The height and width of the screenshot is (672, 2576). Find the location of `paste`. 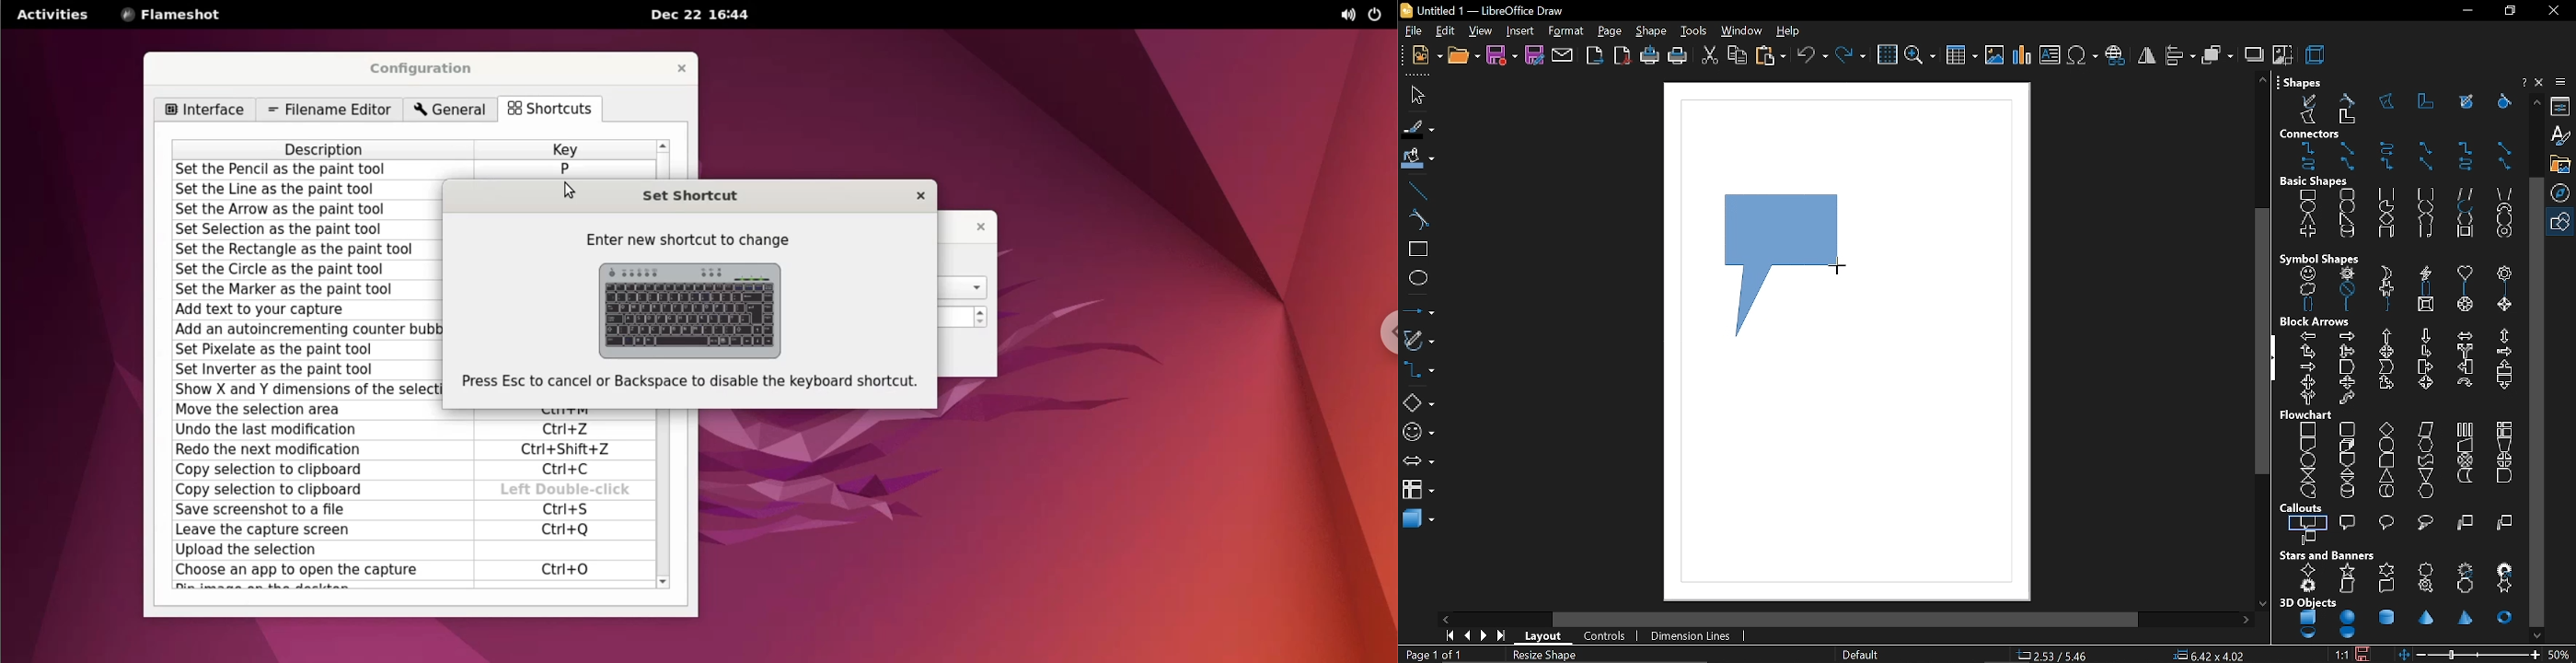

paste is located at coordinates (1770, 57).